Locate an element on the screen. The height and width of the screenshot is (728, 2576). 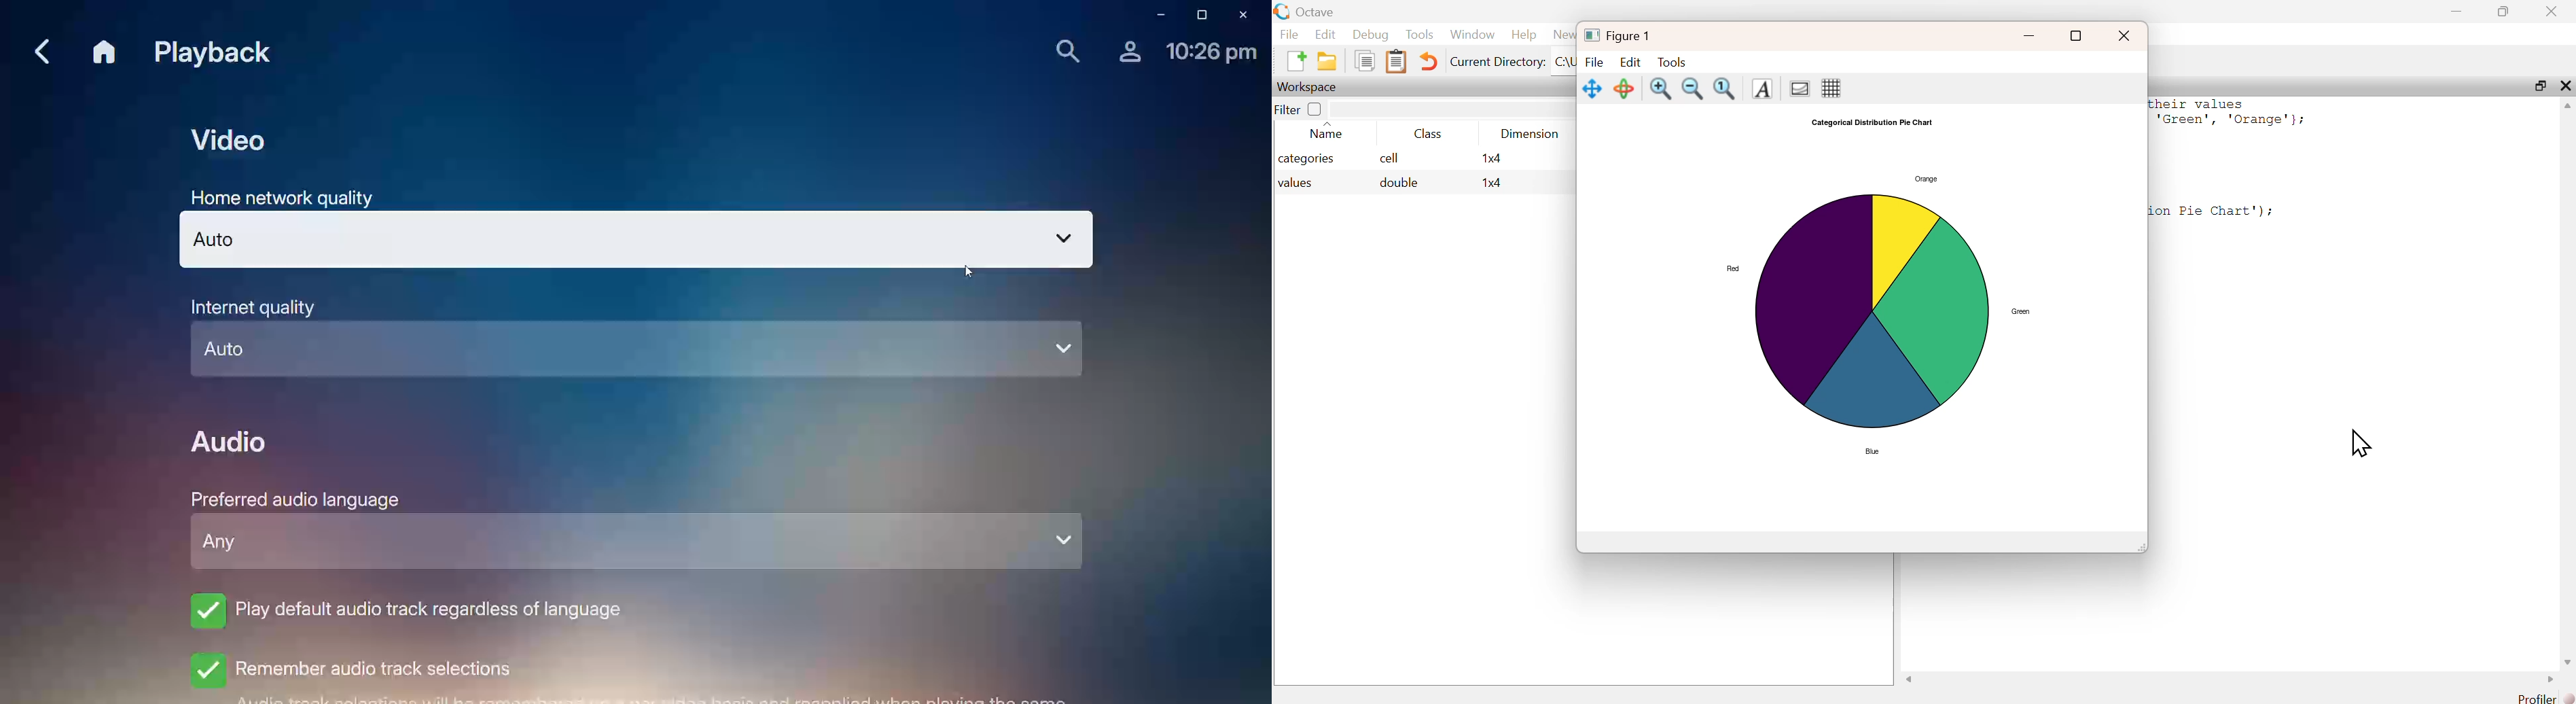
Class is located at coordinates (1429, 134).